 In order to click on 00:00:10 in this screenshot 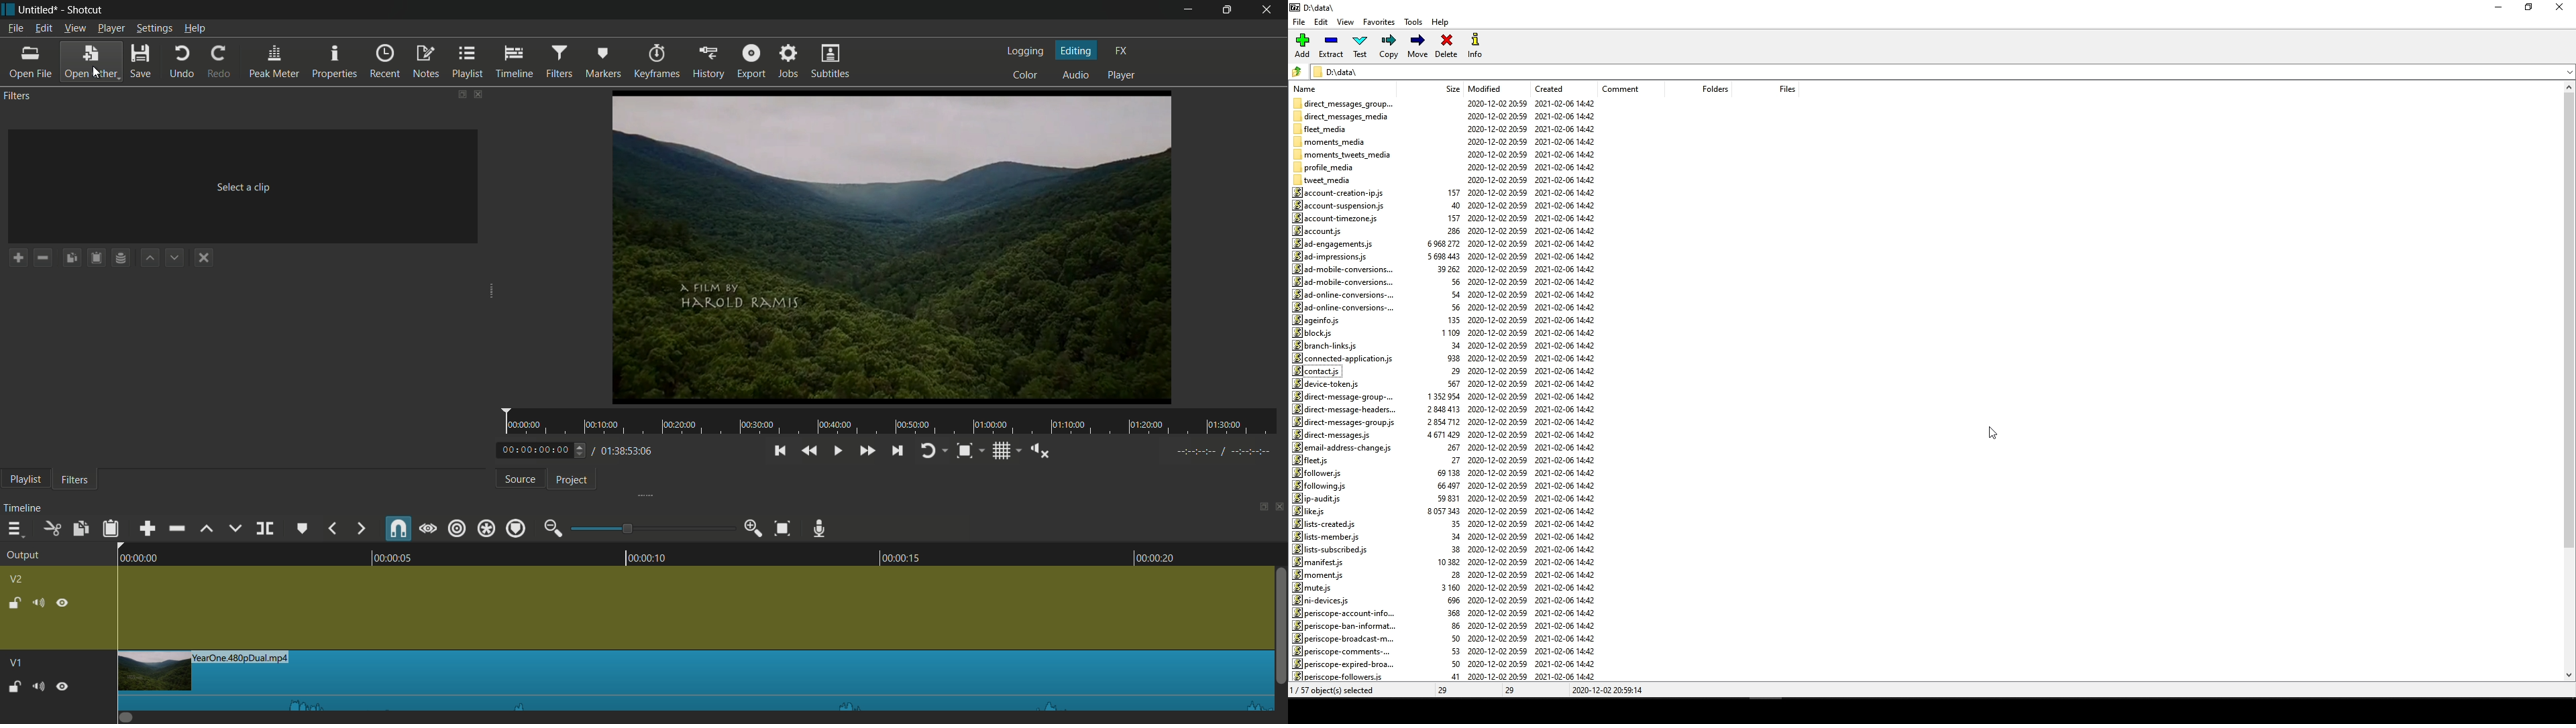, I will do `click(649, 556)`.